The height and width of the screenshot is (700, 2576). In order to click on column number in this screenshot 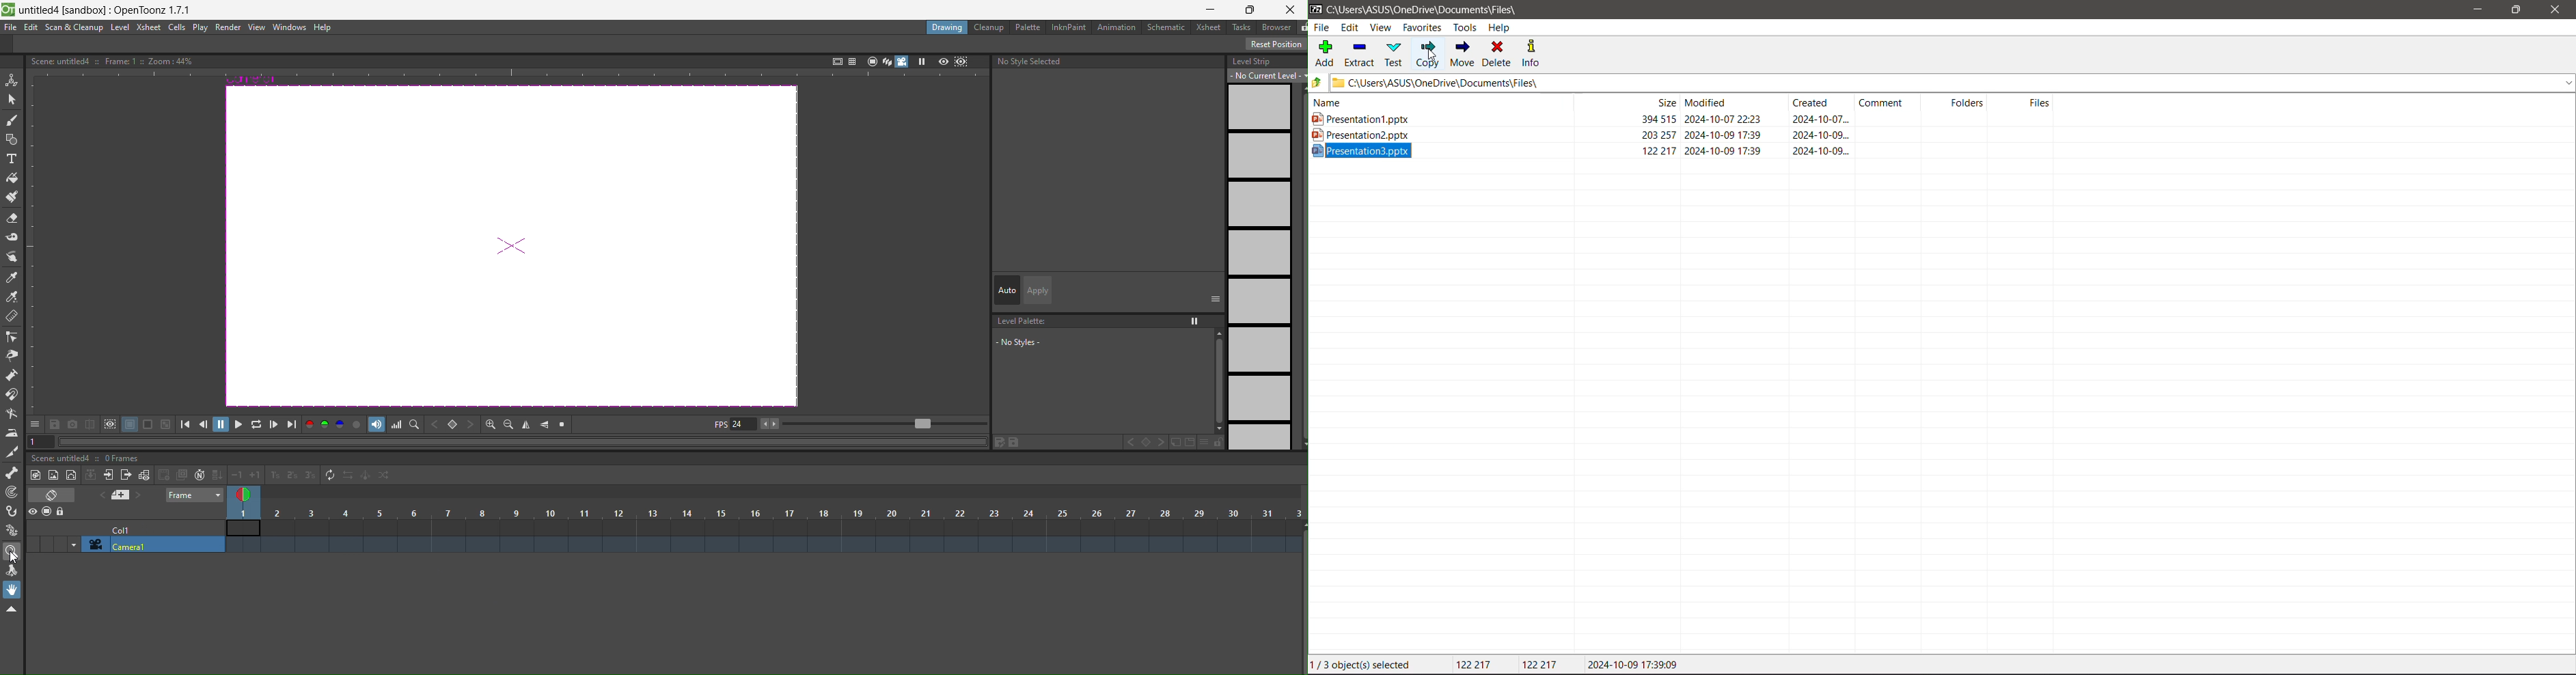, I will do `click(765, 520)`.